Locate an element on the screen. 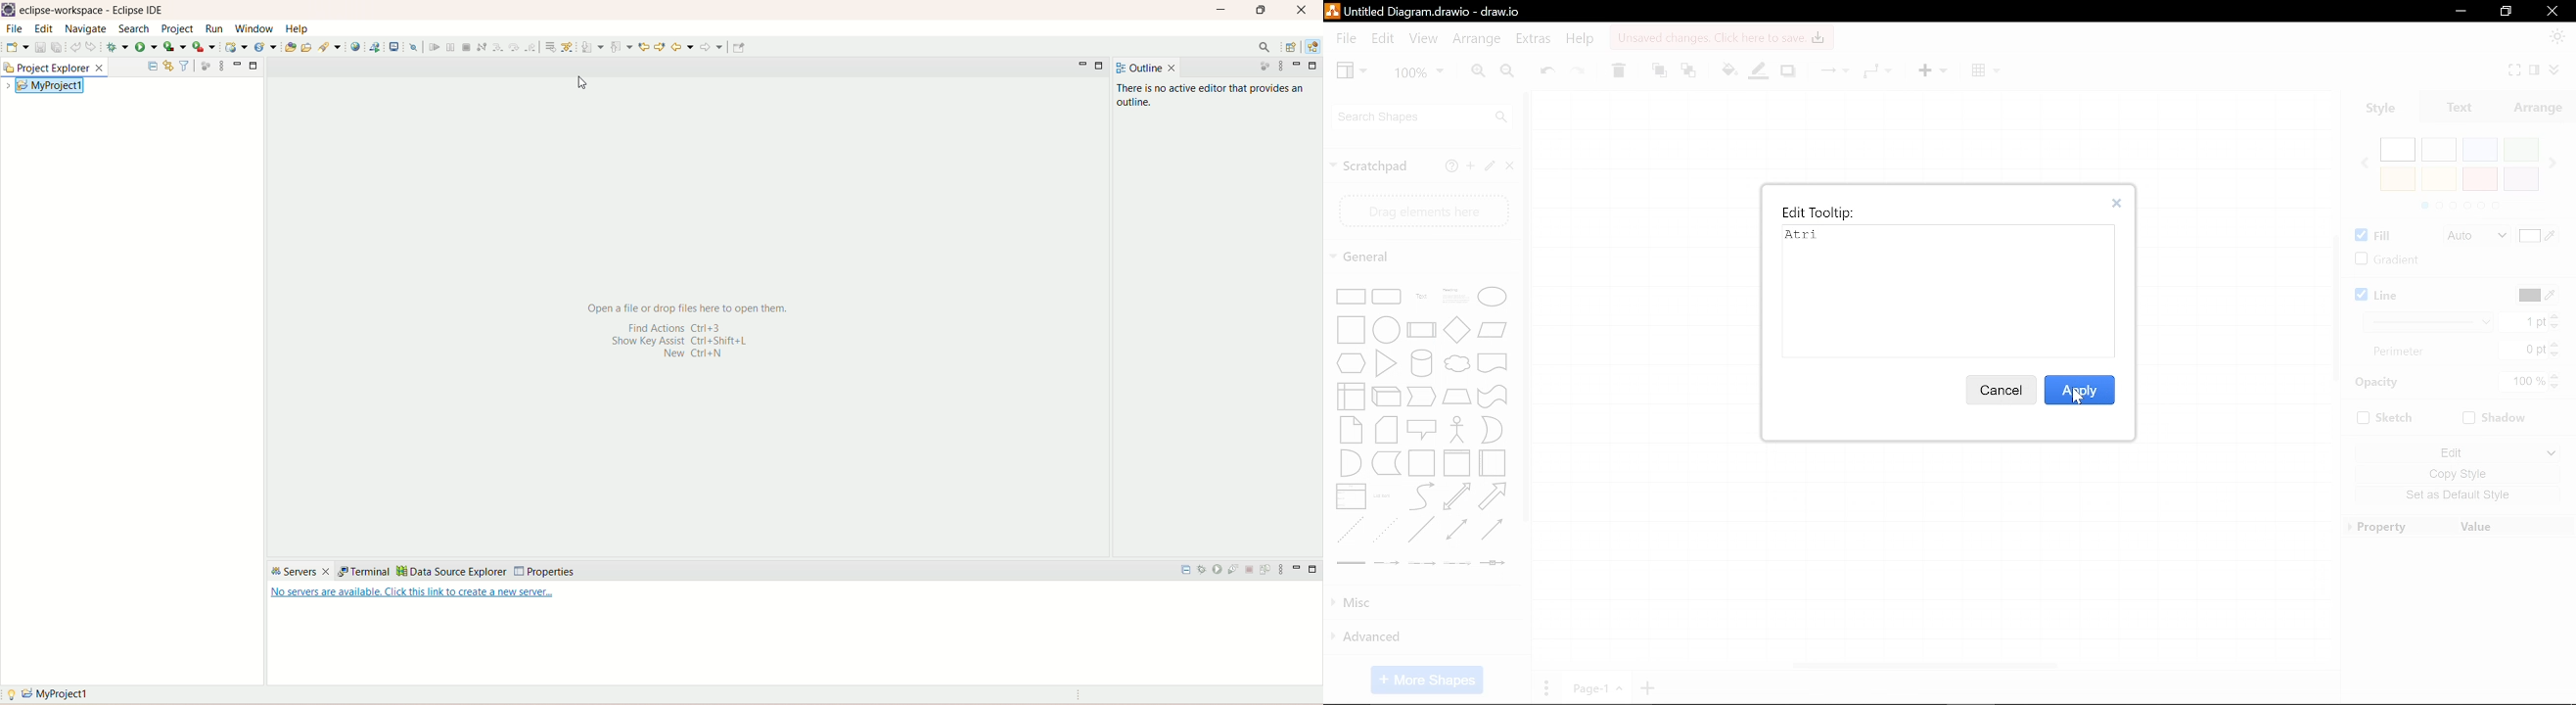  redo is located at coordinates (92, 46).